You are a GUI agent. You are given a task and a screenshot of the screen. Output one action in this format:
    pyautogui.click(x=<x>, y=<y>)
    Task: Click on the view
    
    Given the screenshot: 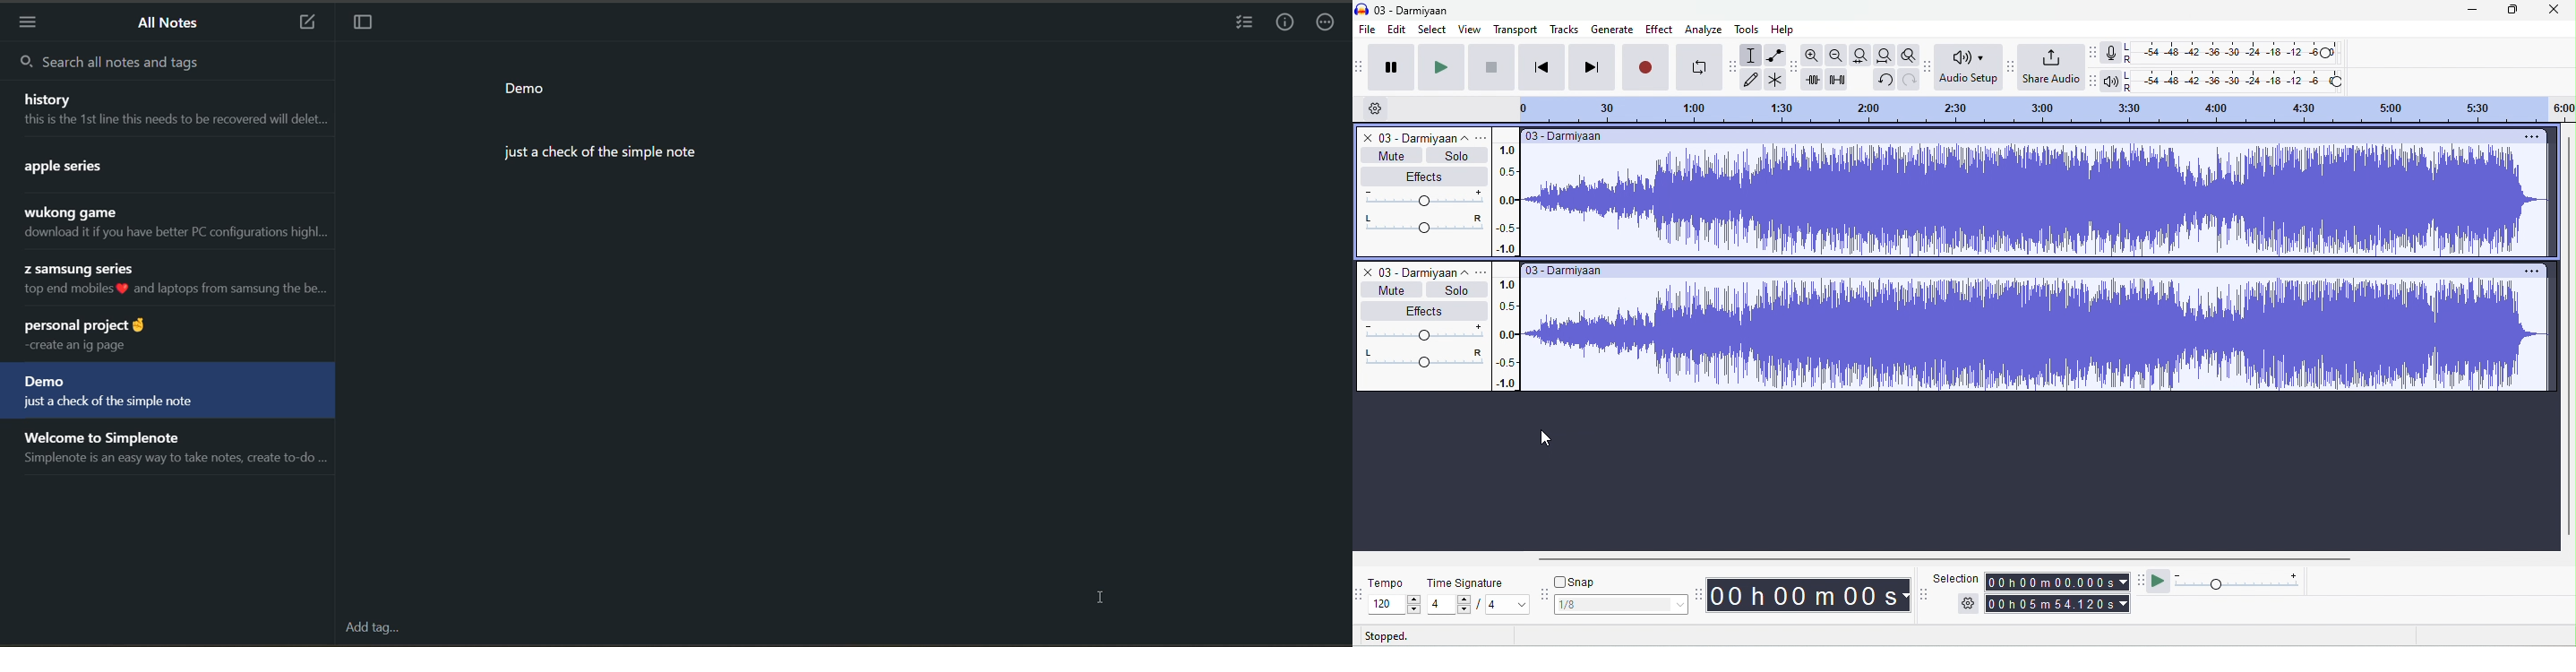 What is the action you would take?
    pyautogui.click(x=1470, y=29)
    